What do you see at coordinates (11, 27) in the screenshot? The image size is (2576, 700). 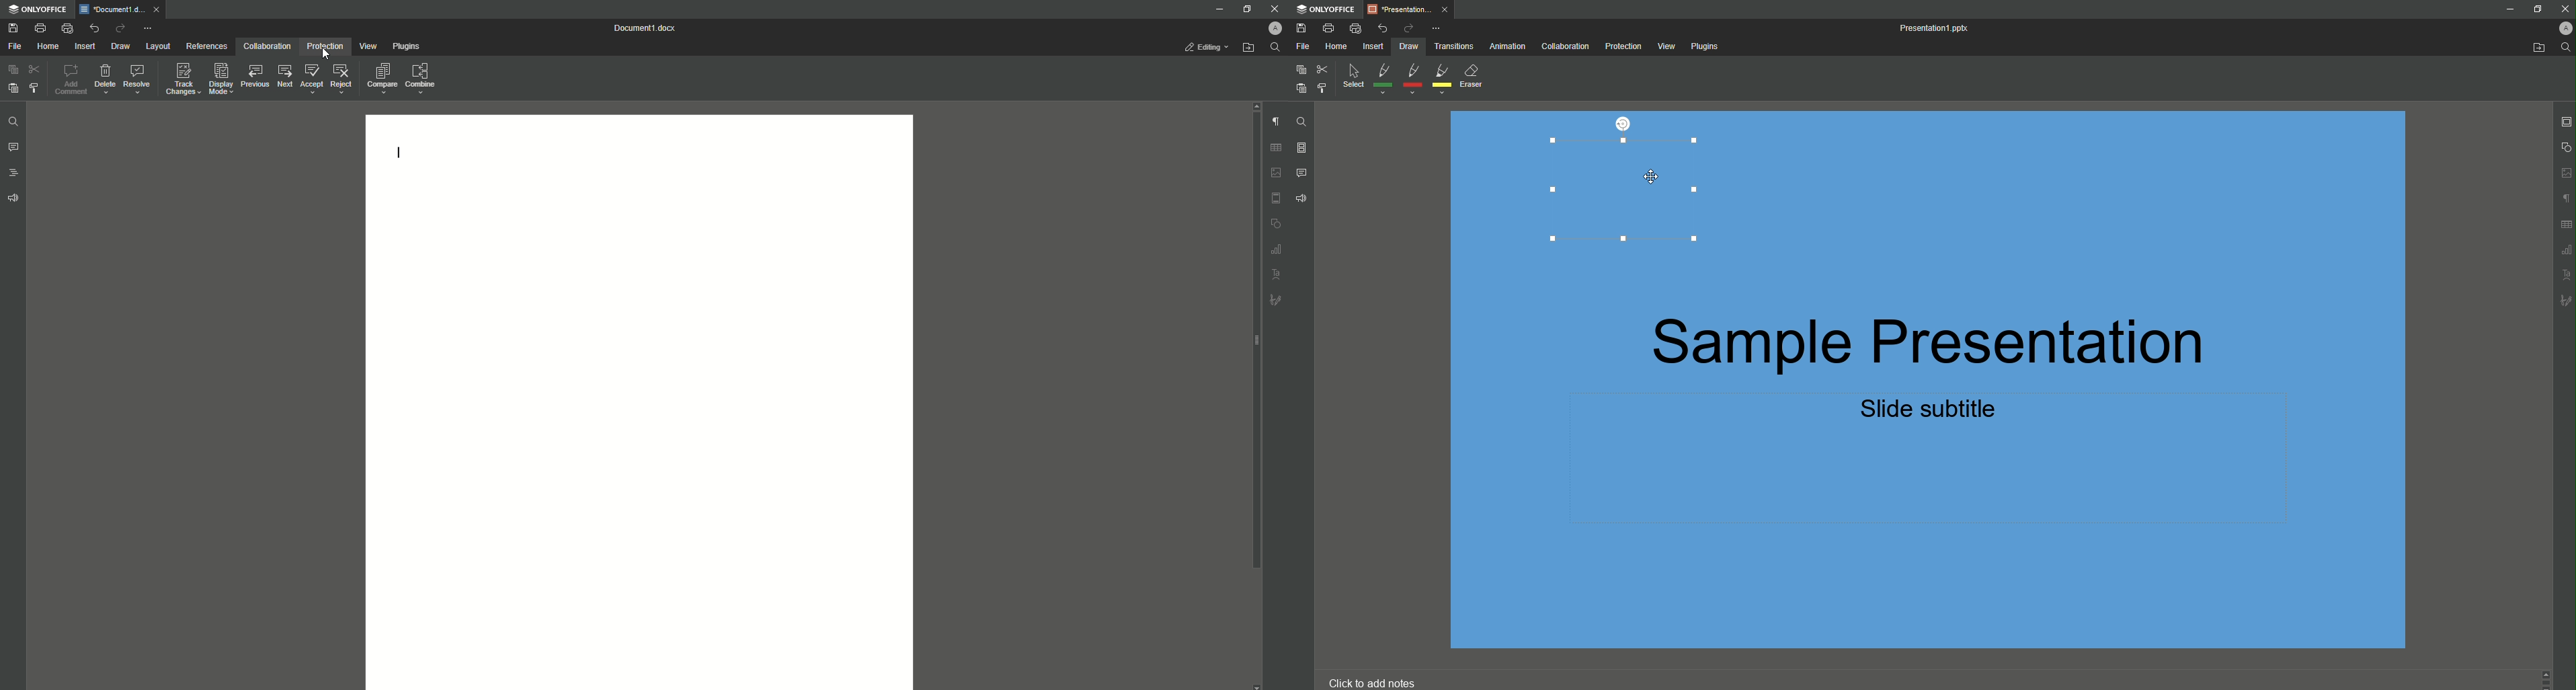 I see `Save` at bounding box center [11, 27].